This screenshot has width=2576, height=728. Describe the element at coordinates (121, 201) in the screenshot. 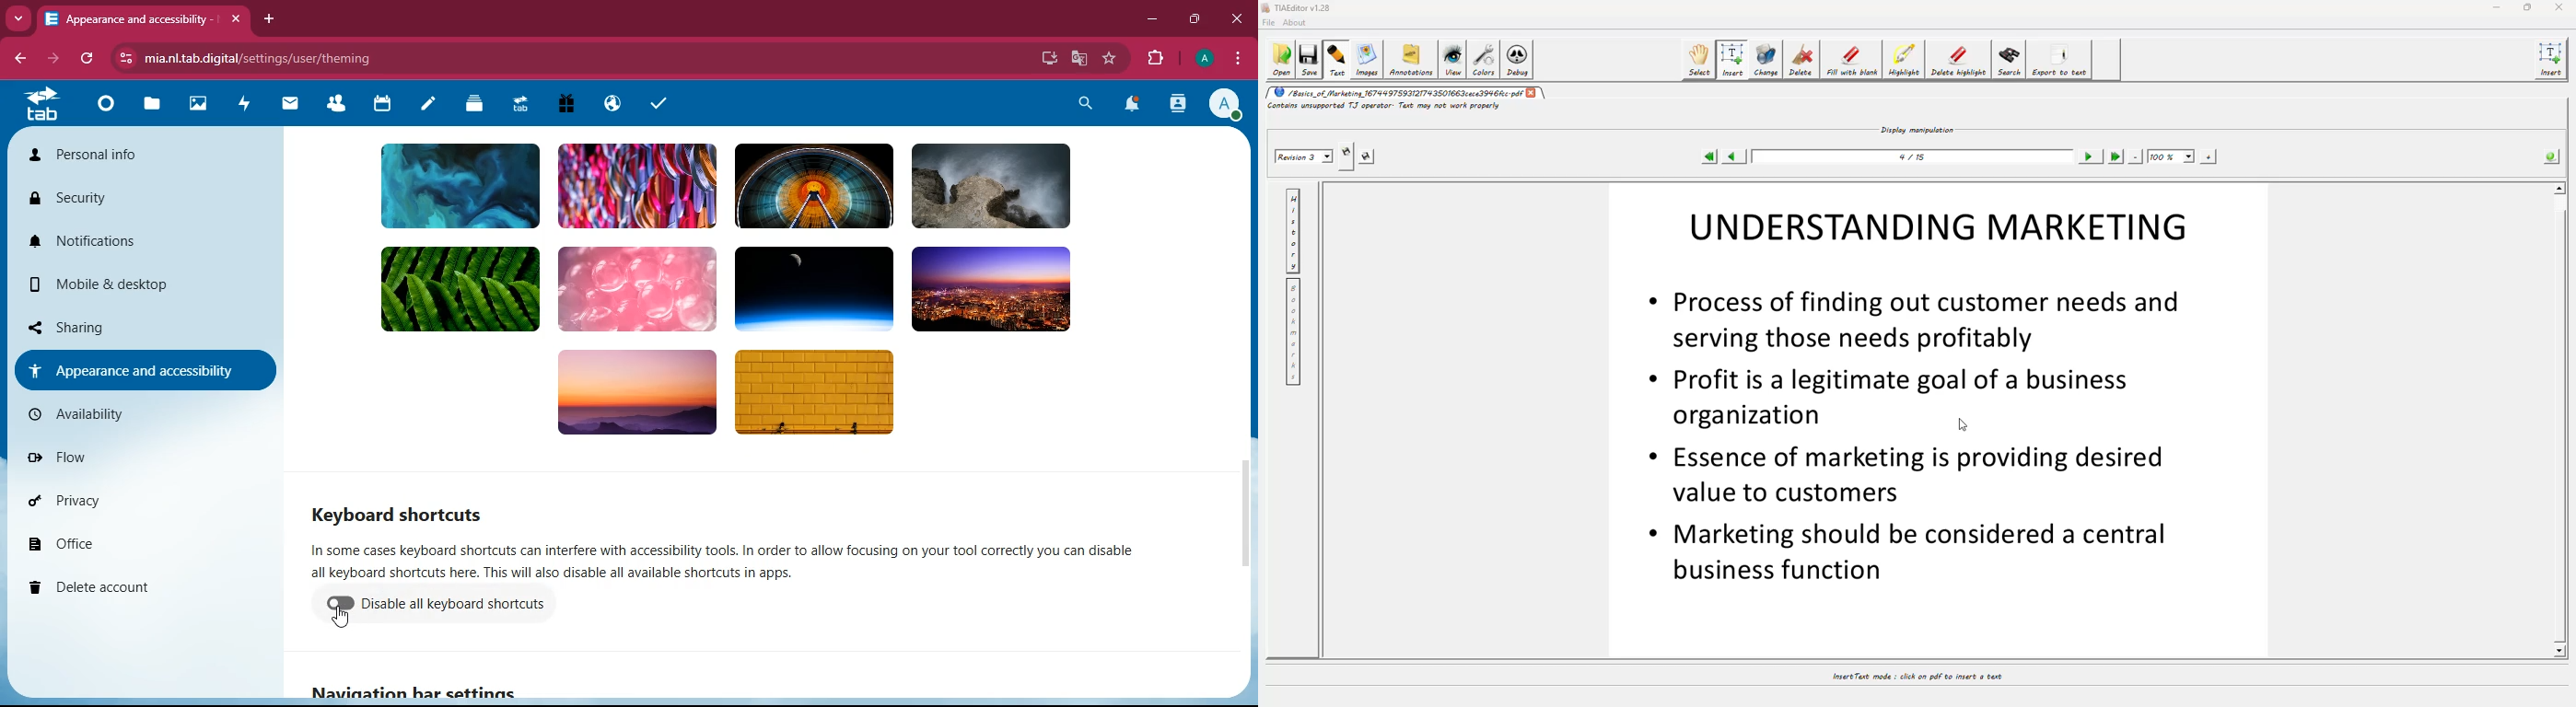

I see `security` at that location.